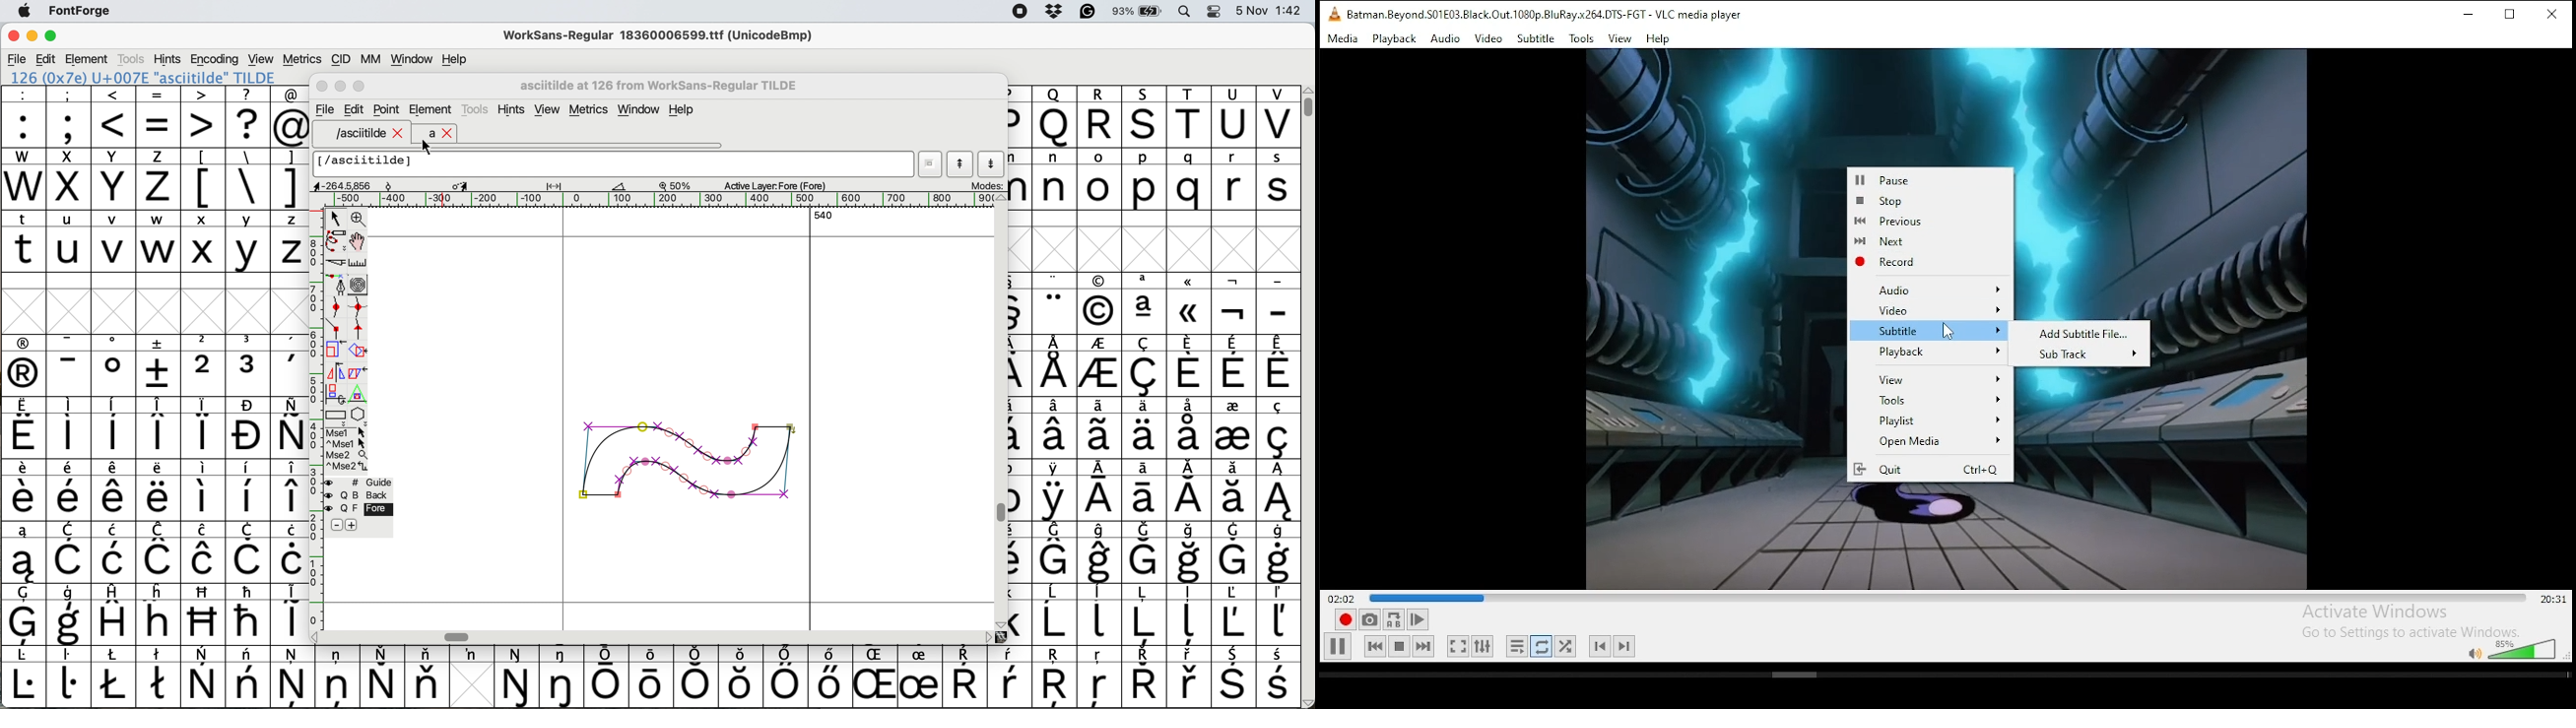  Describe the element at coordinates (1939, 290) in the screenshot. I see `Audio options` at that location.